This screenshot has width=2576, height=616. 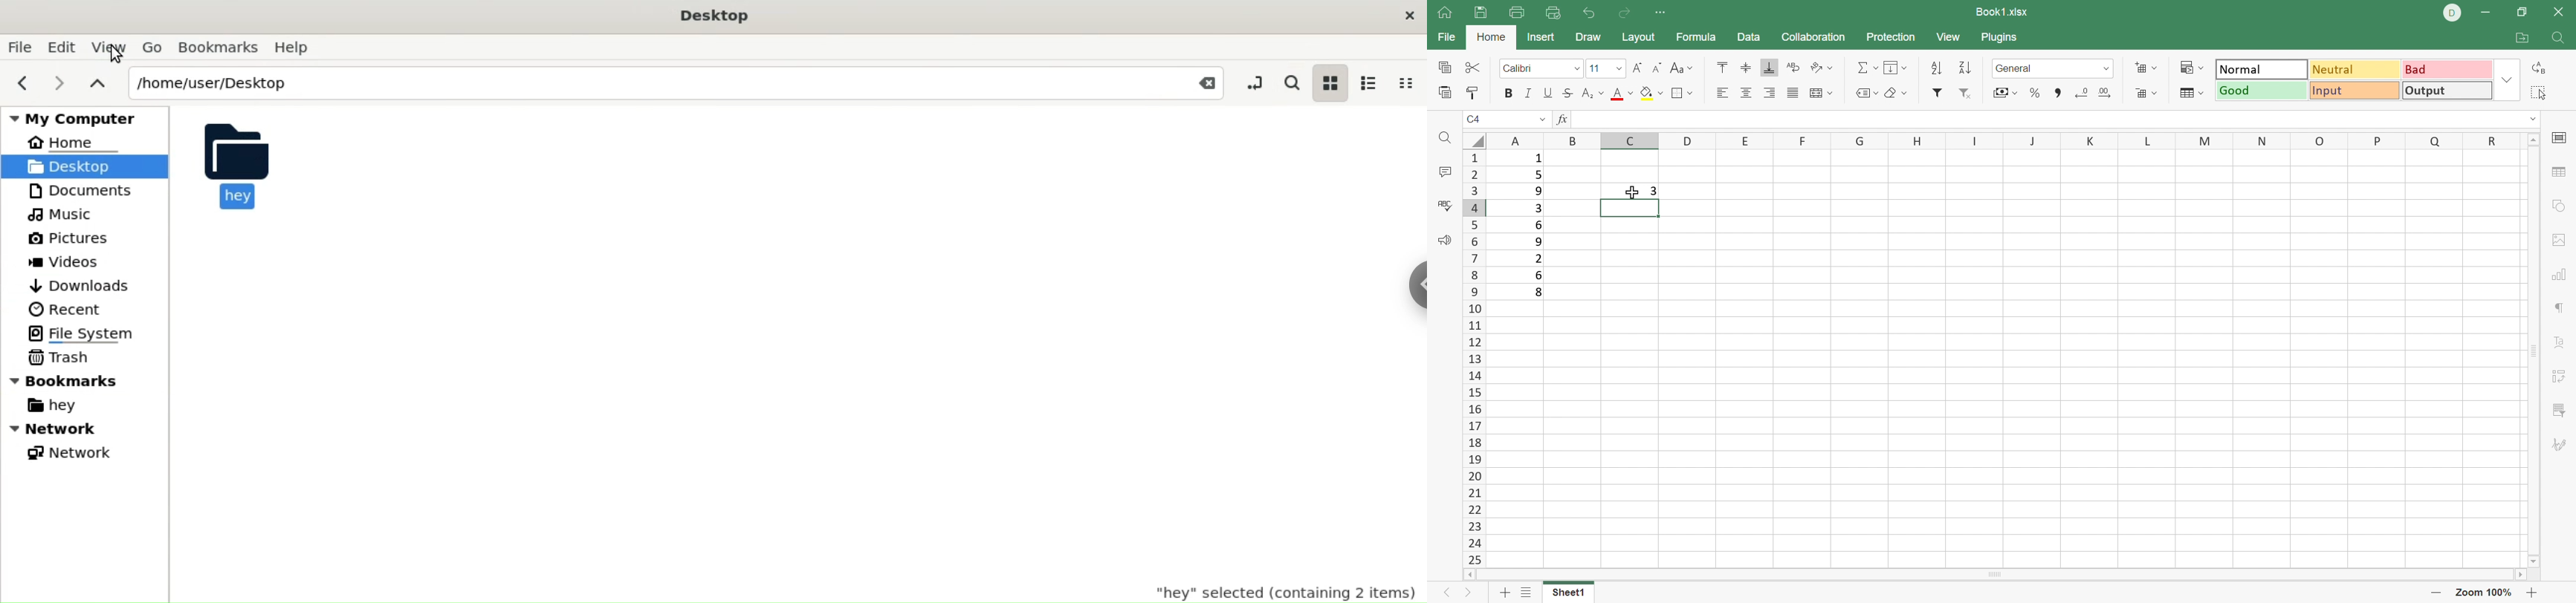 I want to click on Align left, so click(x=1722, y=93).